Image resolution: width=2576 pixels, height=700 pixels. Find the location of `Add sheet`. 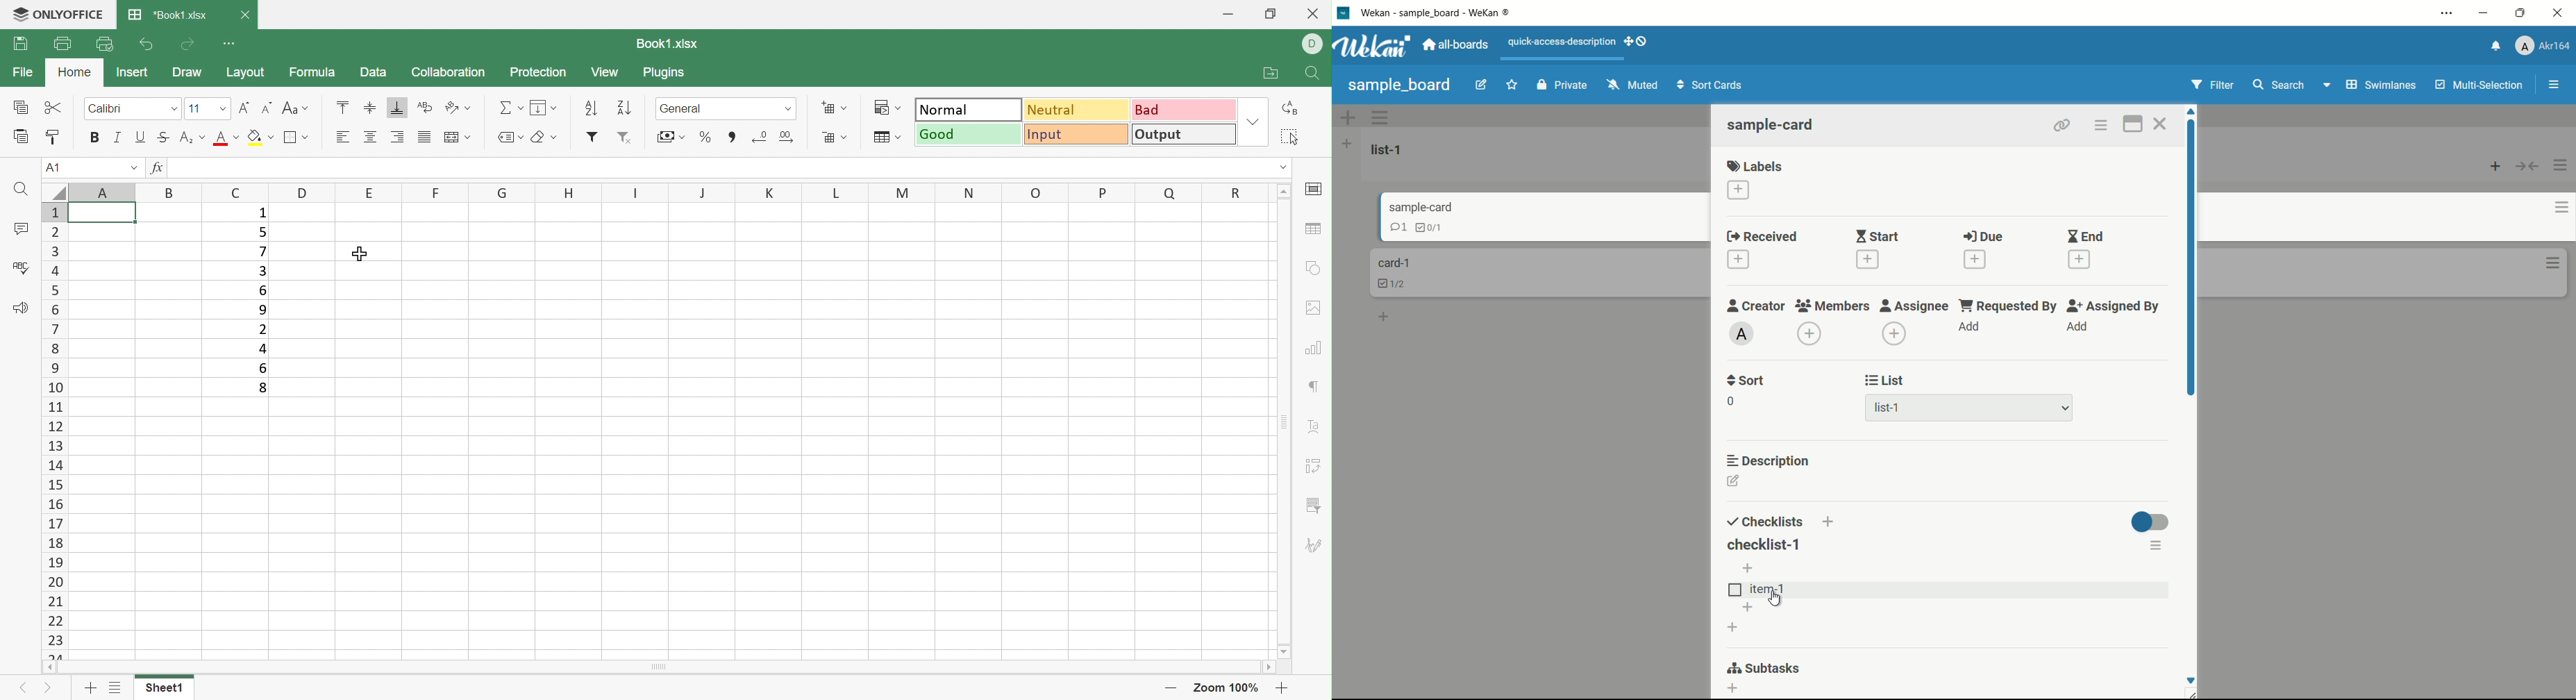

Add sheet is located at coordinates (90, 690).